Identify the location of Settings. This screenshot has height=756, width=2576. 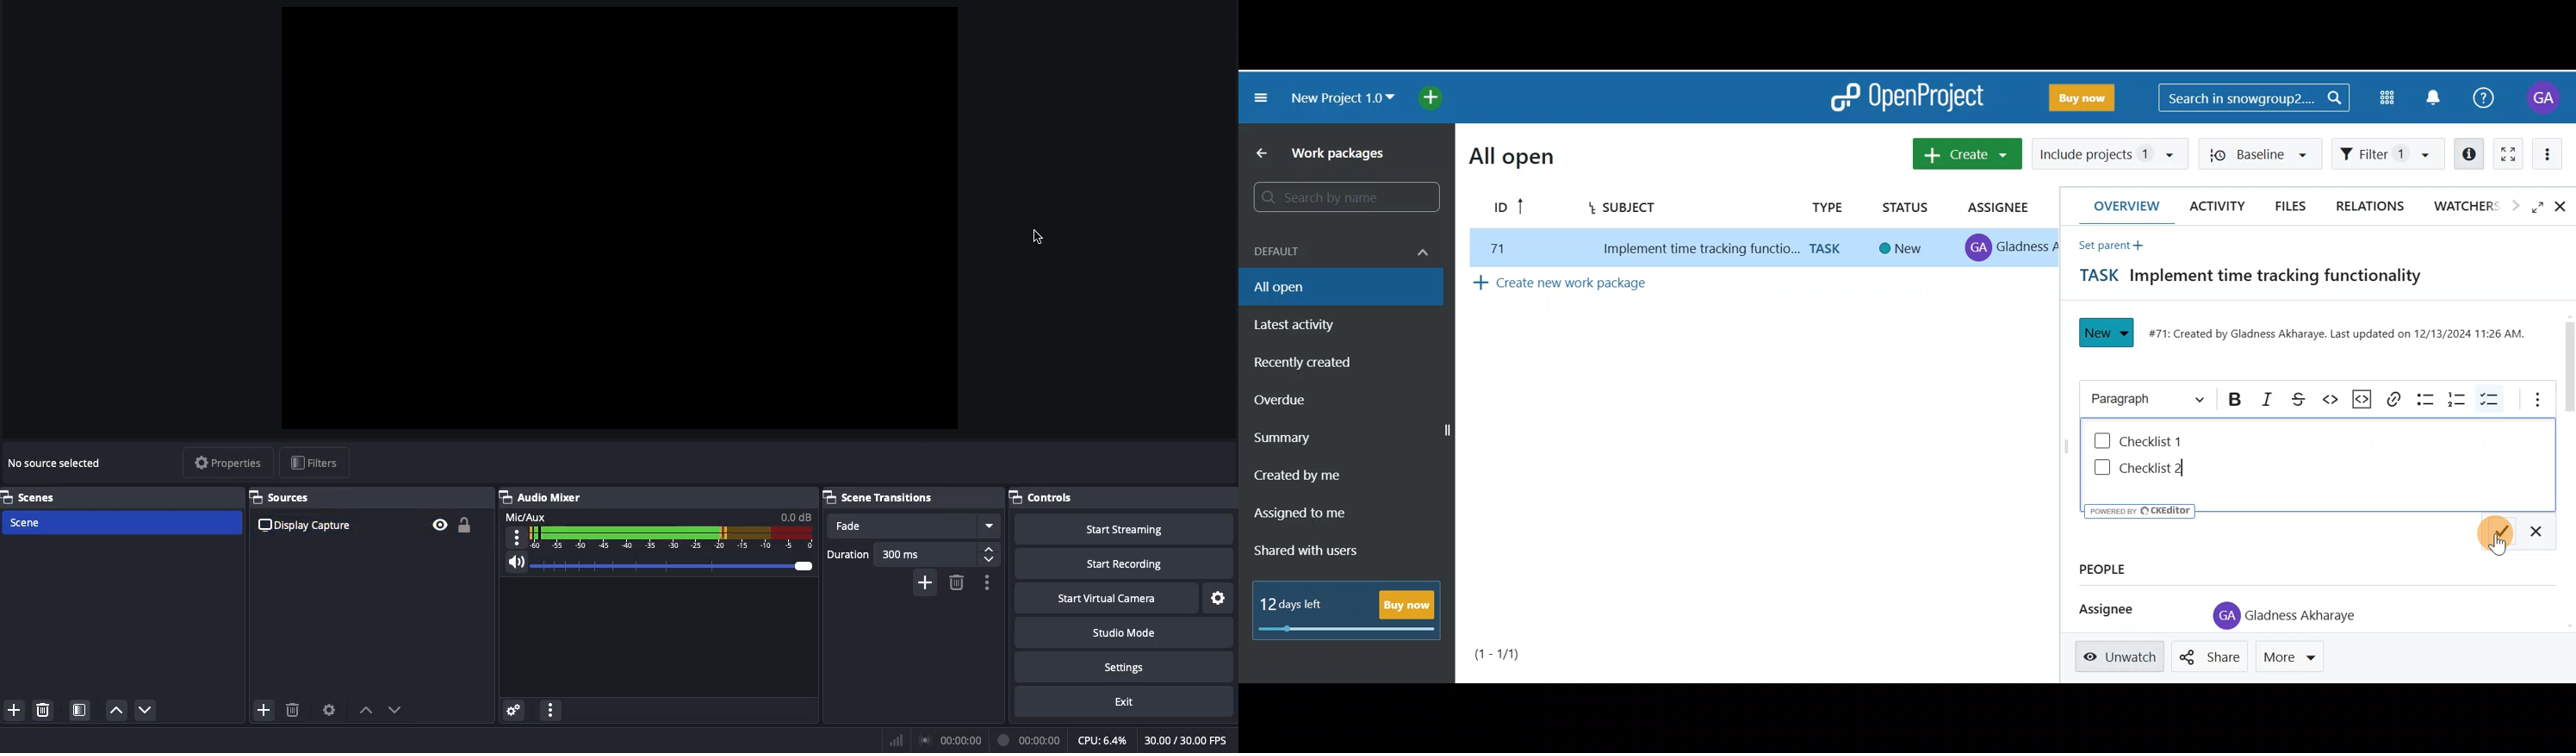
(1220, 599).